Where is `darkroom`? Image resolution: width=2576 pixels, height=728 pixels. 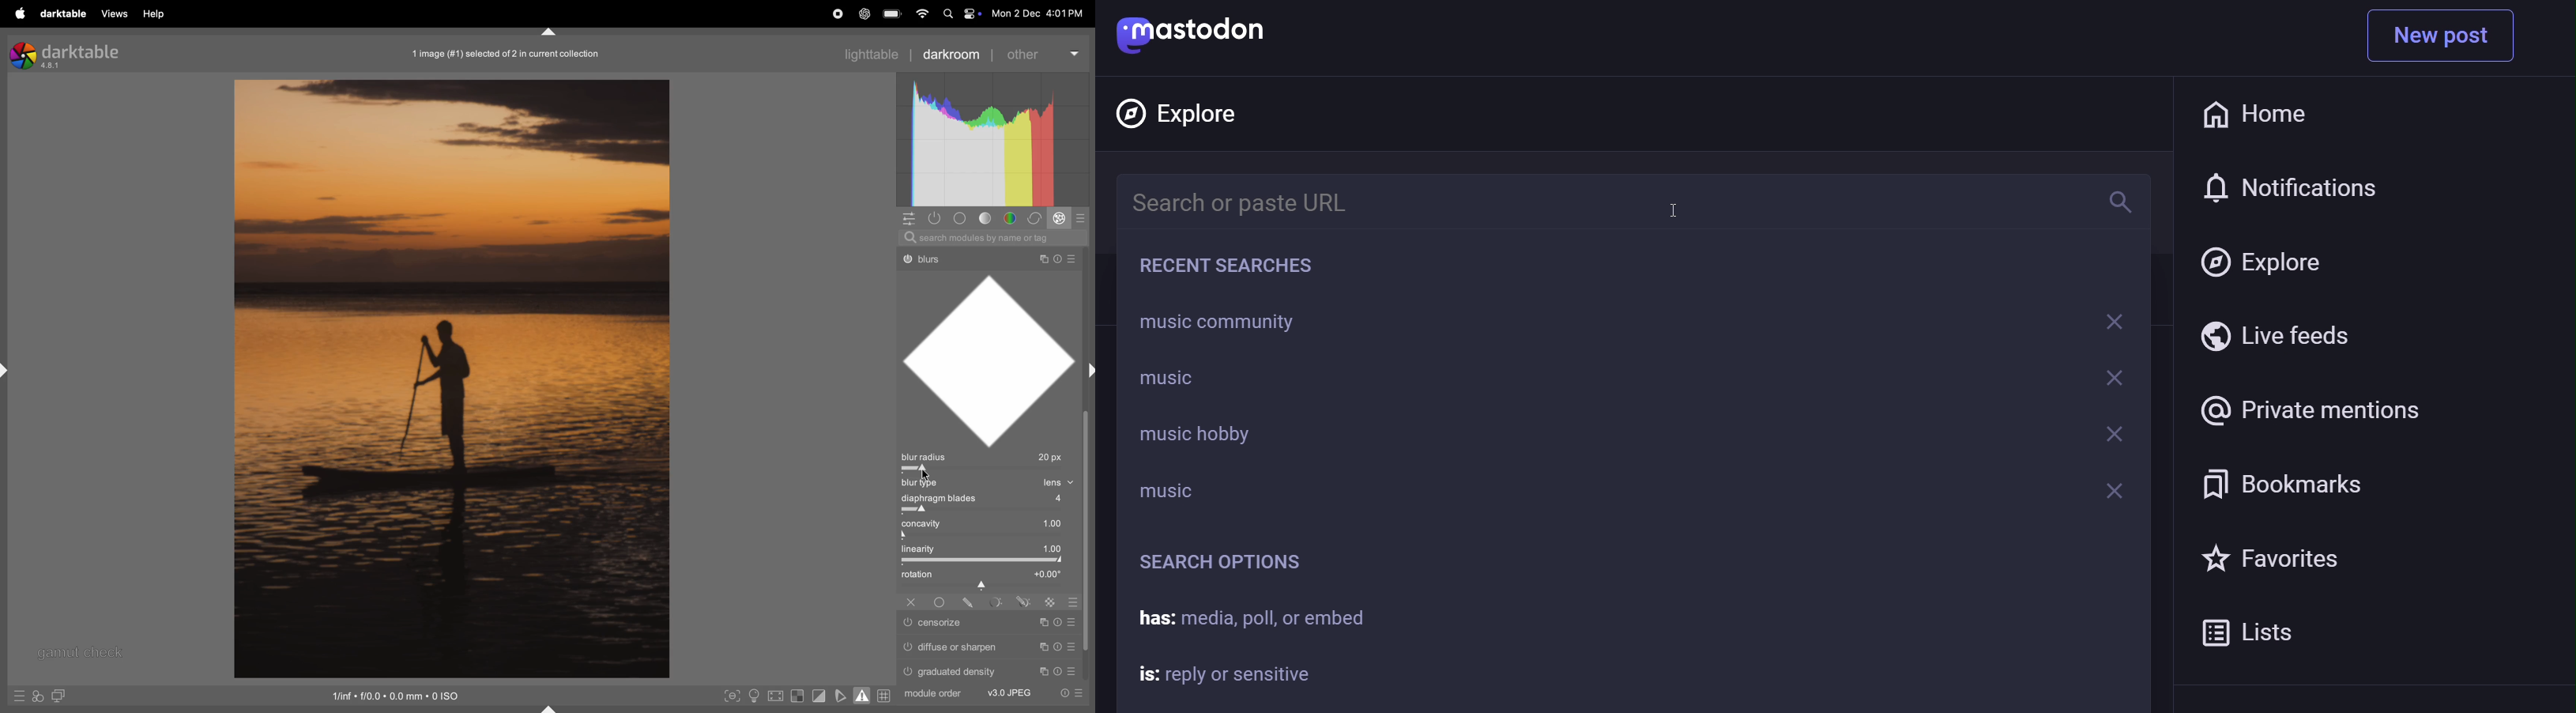 darkroom is located at coordinates (953, 54).